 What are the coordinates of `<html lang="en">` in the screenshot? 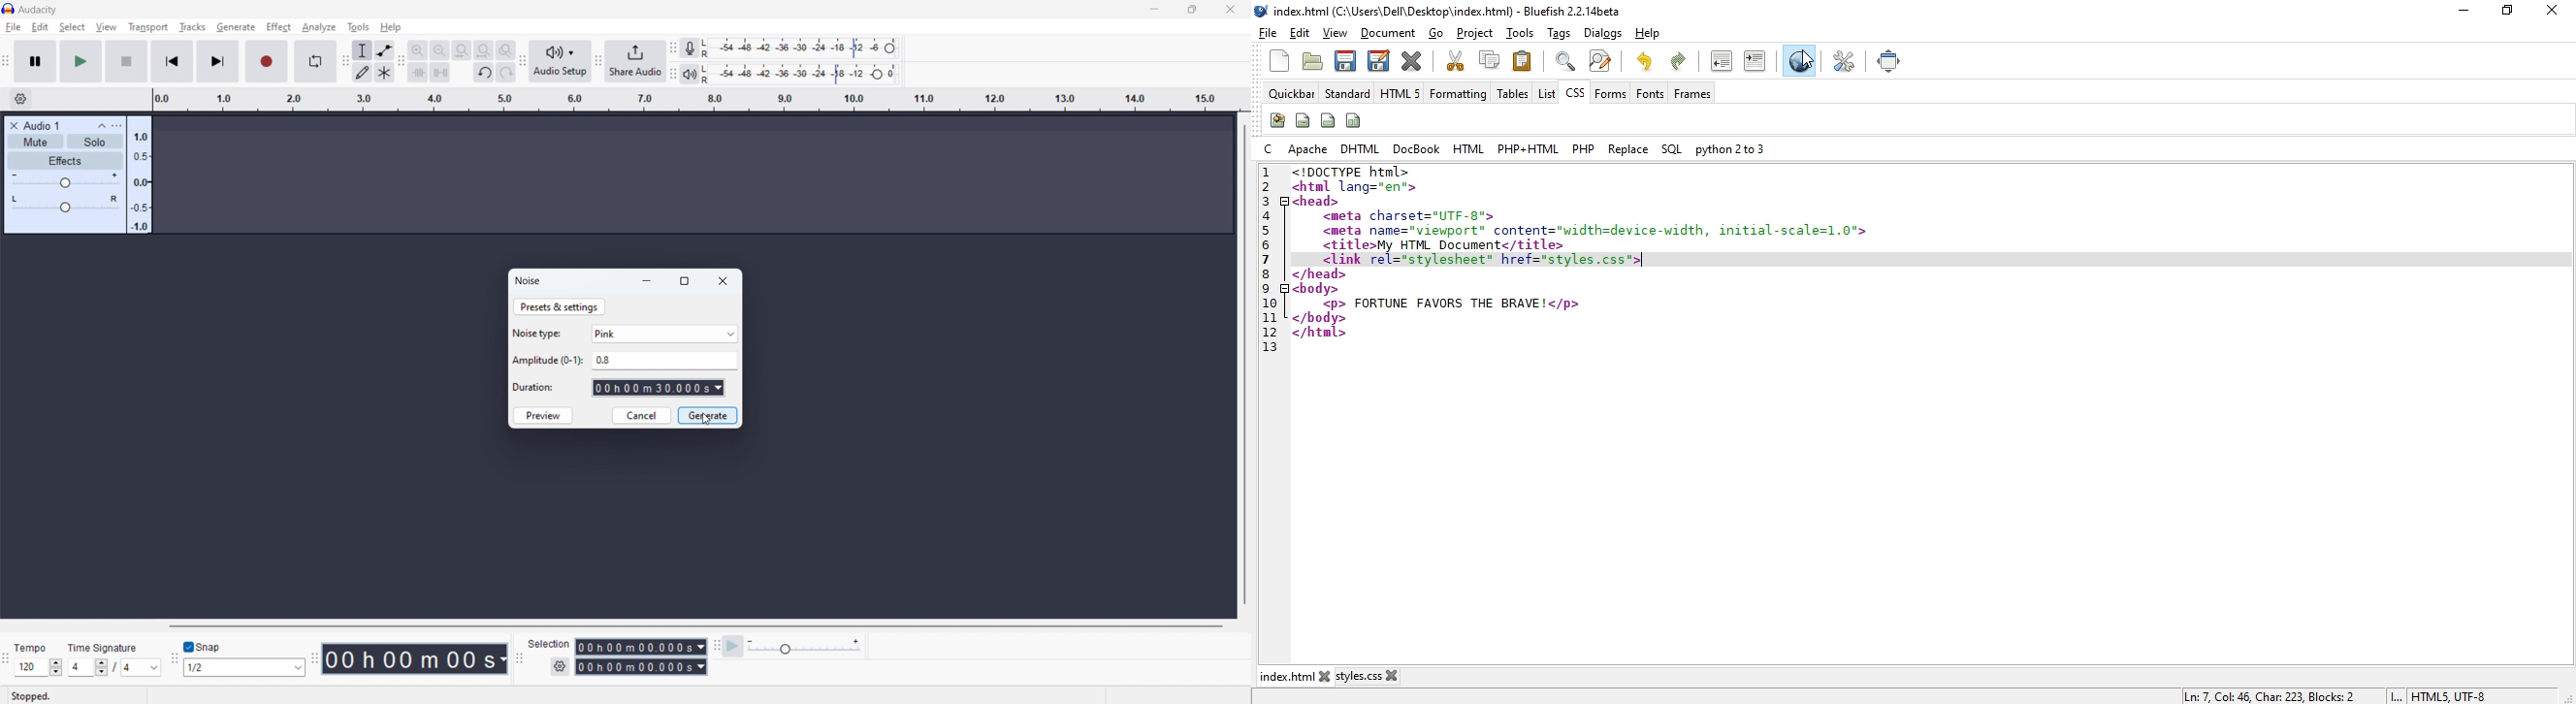 It's located at (1354, 187).